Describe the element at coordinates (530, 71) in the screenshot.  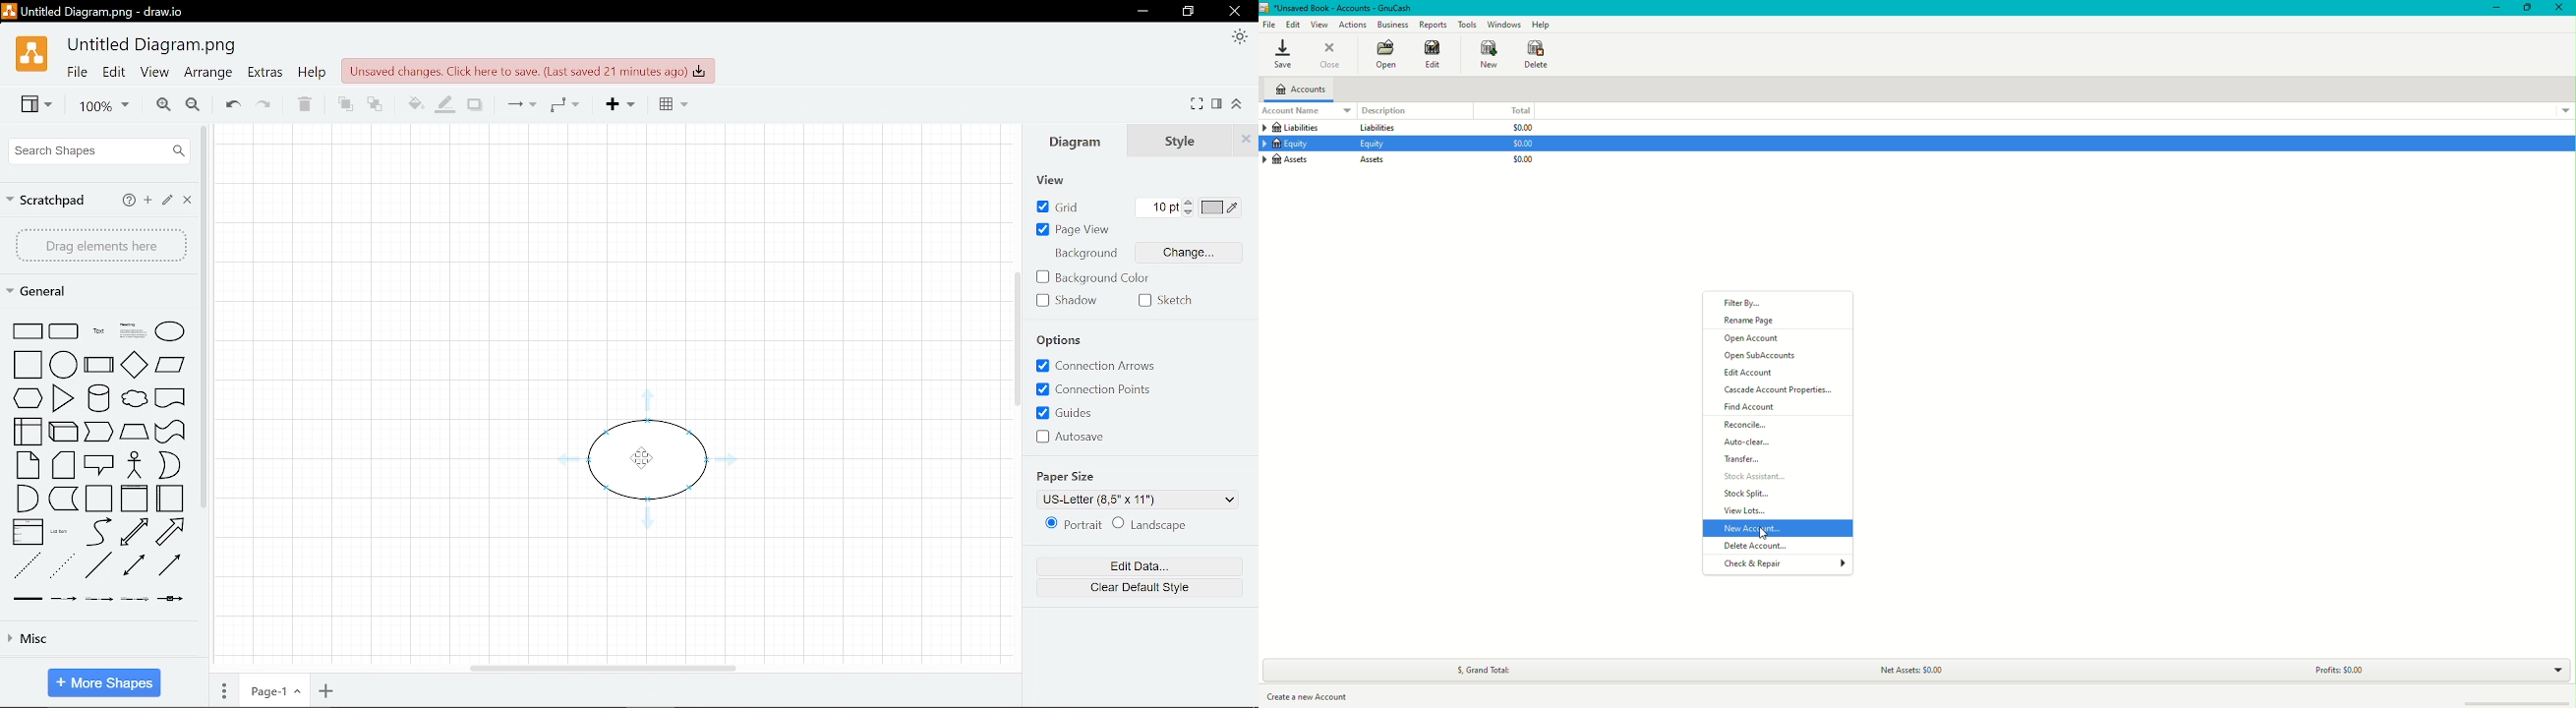
I see `Click here to save` at that location.